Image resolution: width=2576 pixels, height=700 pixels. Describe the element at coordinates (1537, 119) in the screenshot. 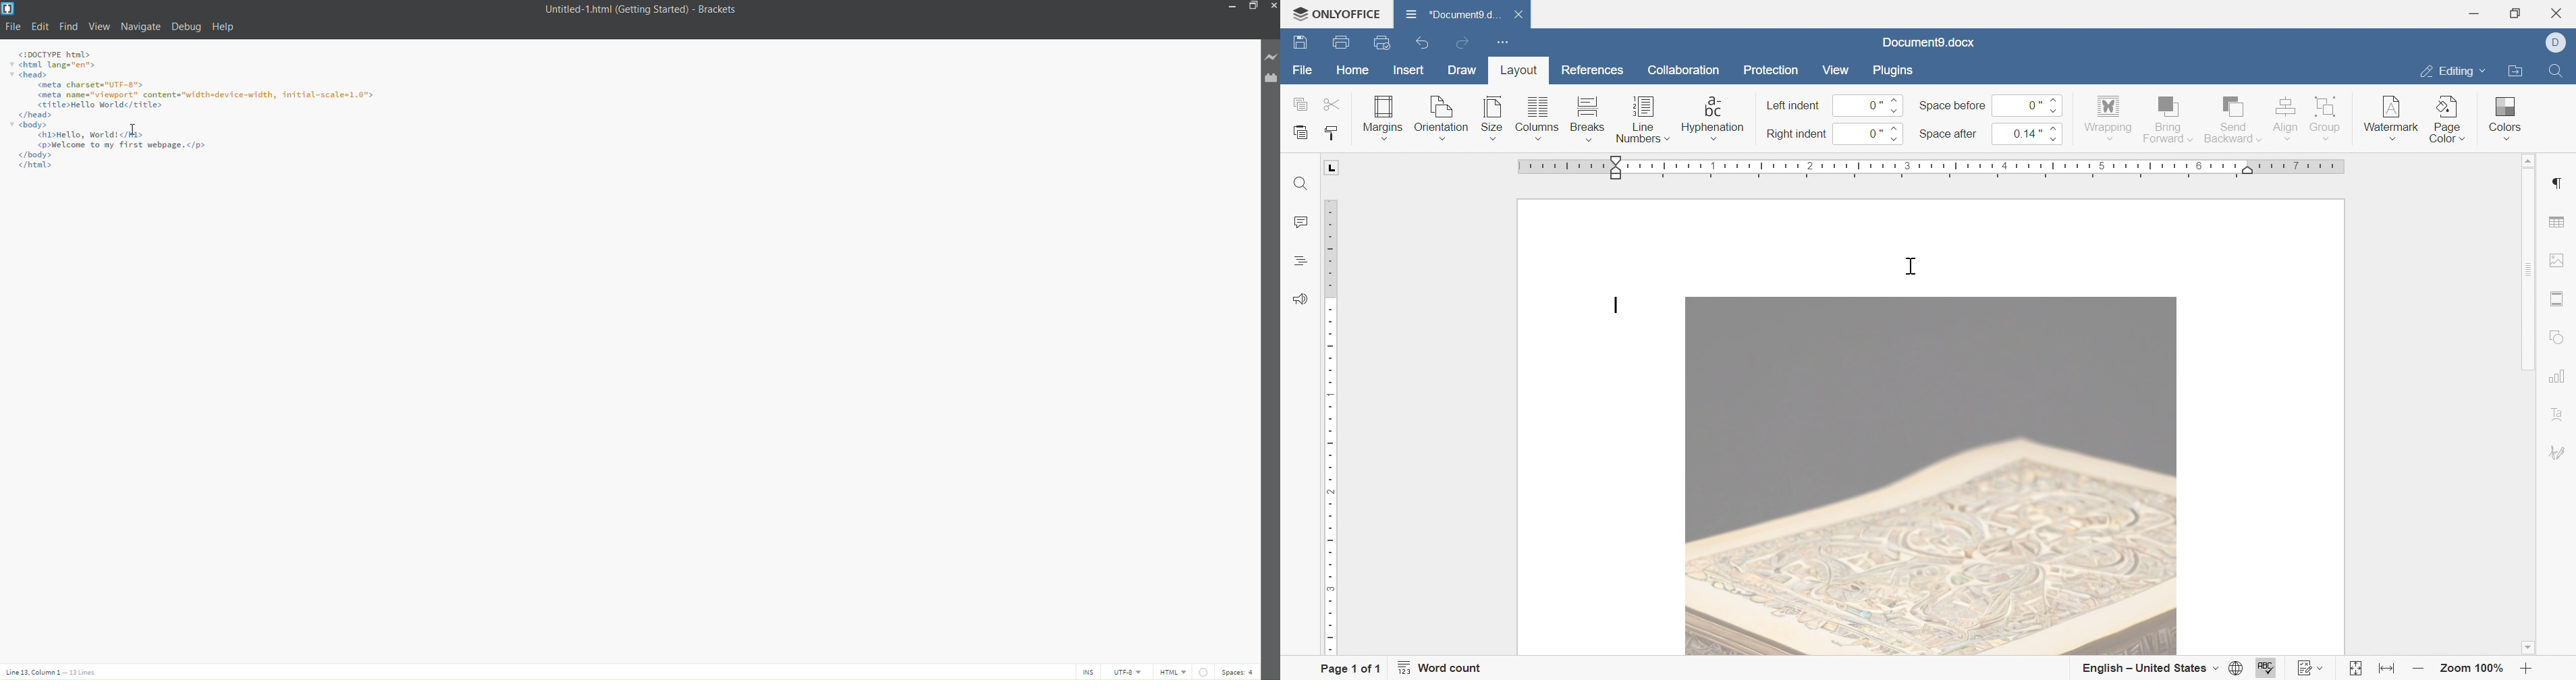

I see `columns` at that location.